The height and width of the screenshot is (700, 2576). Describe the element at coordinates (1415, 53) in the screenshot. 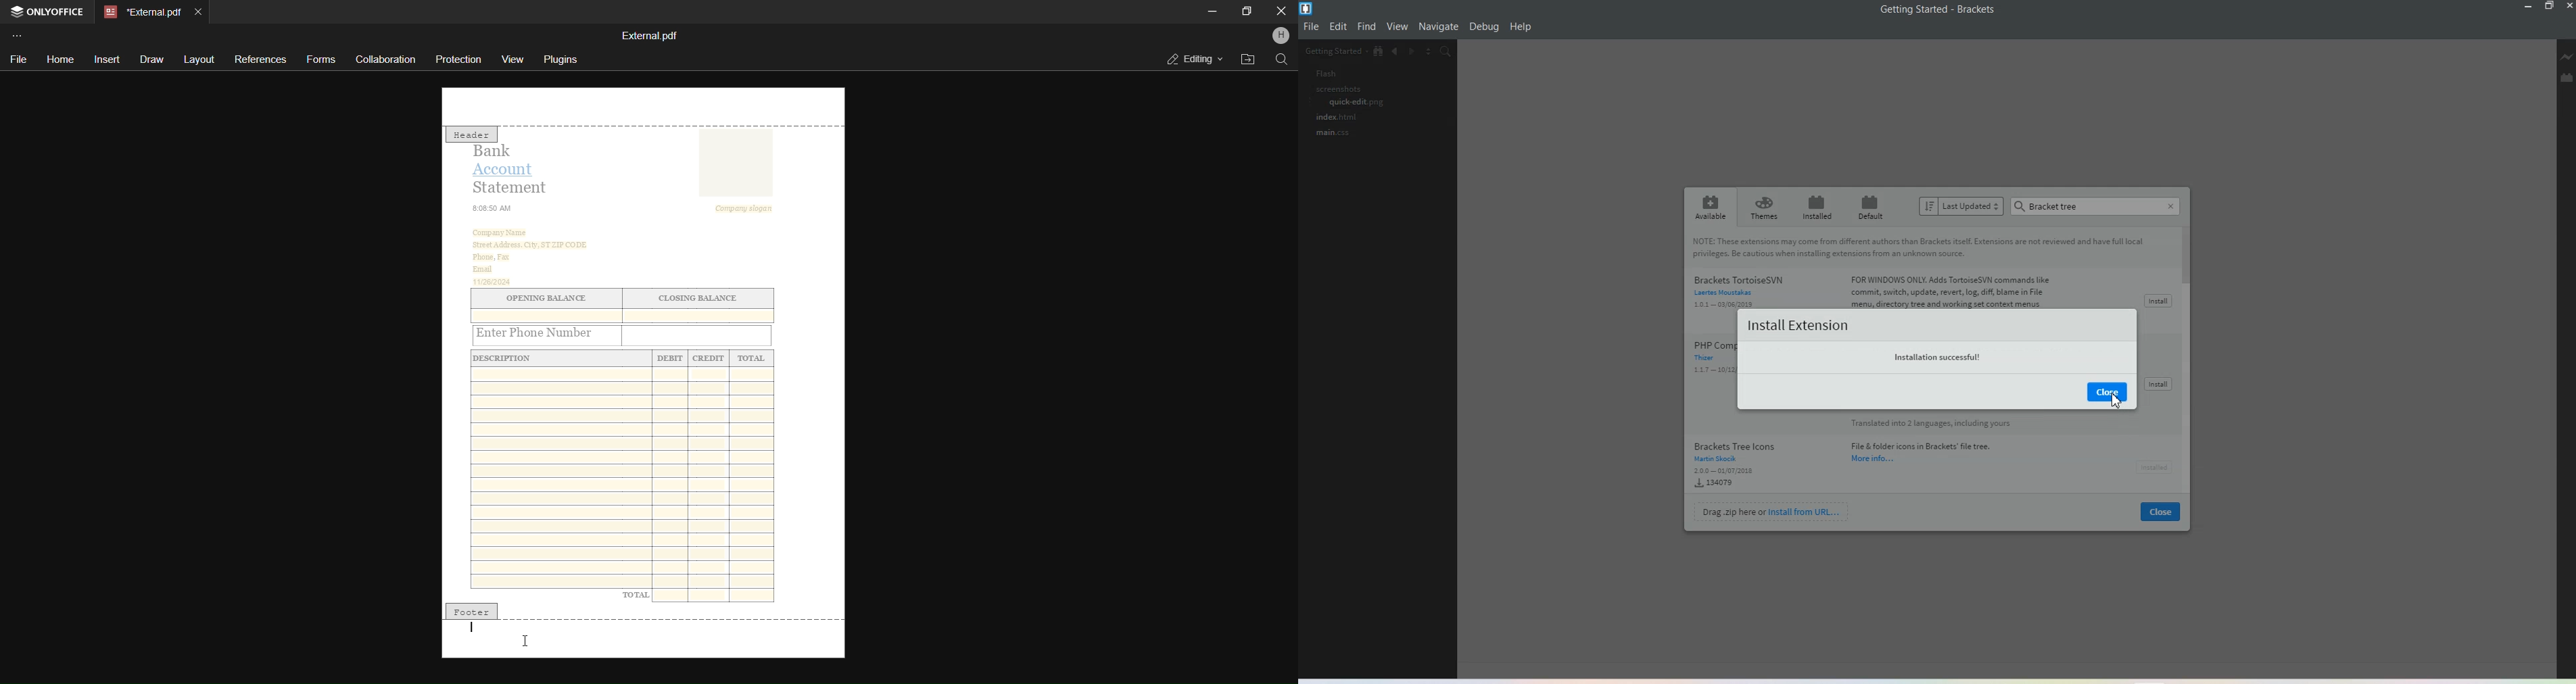

I see `Navigate Forwards` at that location.